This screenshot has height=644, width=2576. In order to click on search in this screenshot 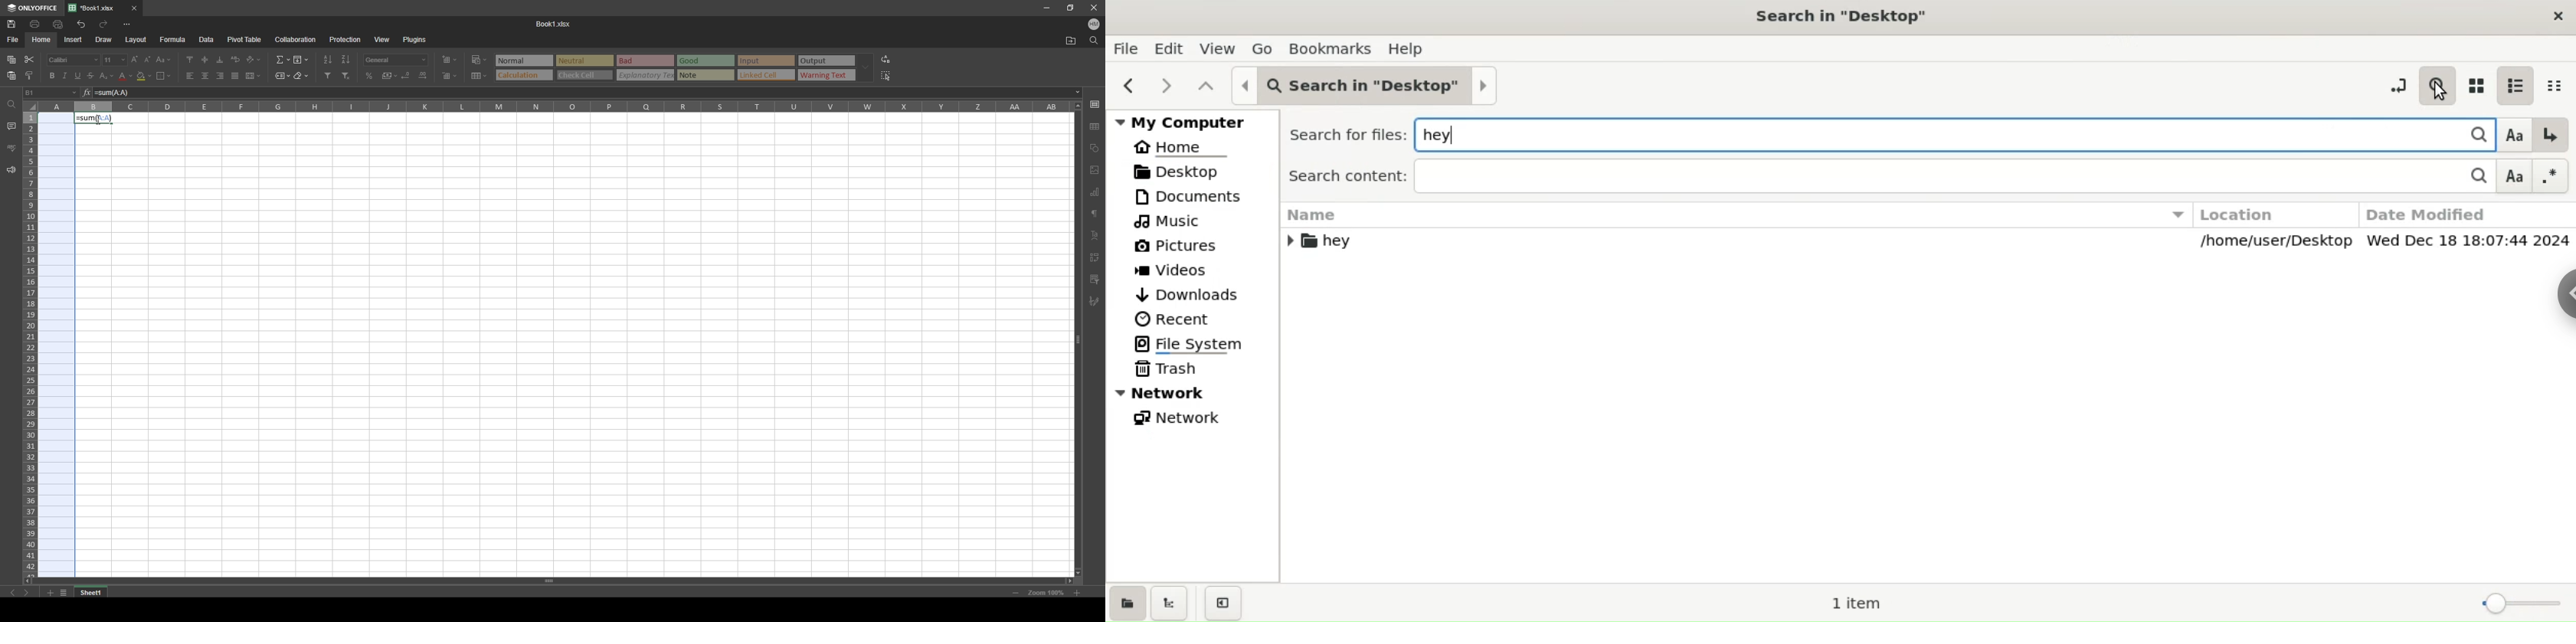, I will do `click(10, 105)`.